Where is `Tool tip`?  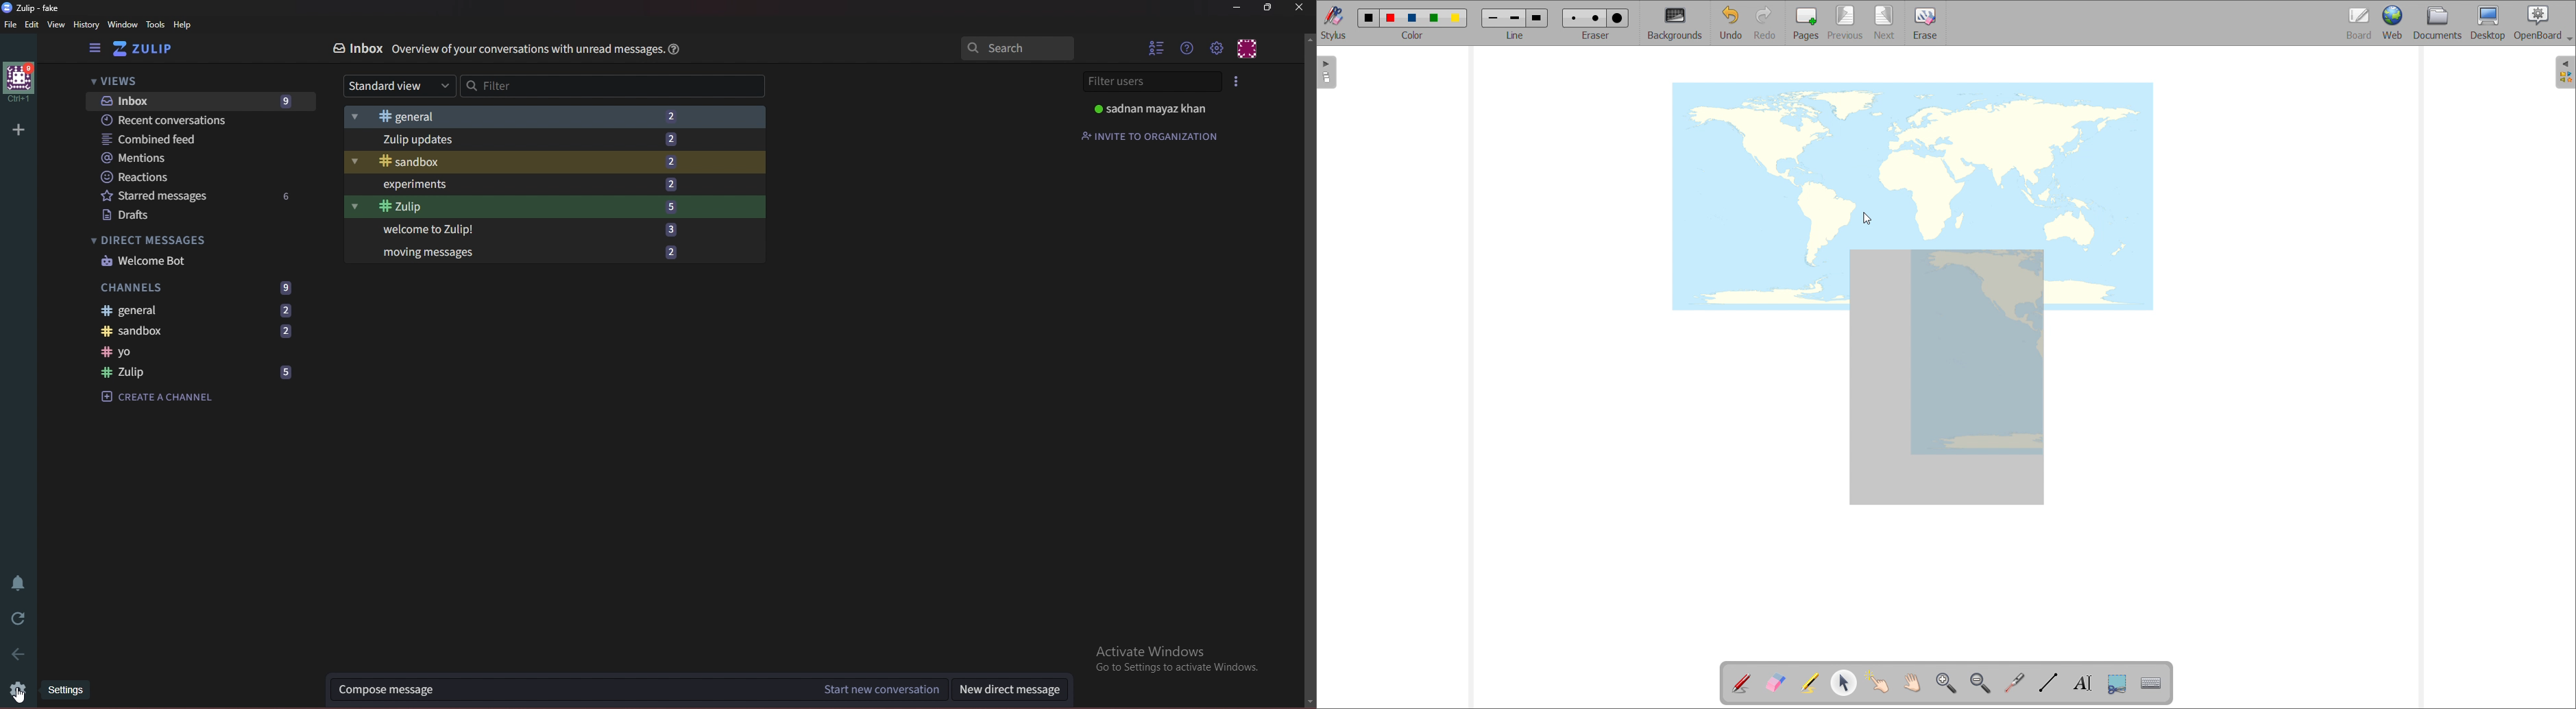 Tool tip is located at coordinates (68, 693).